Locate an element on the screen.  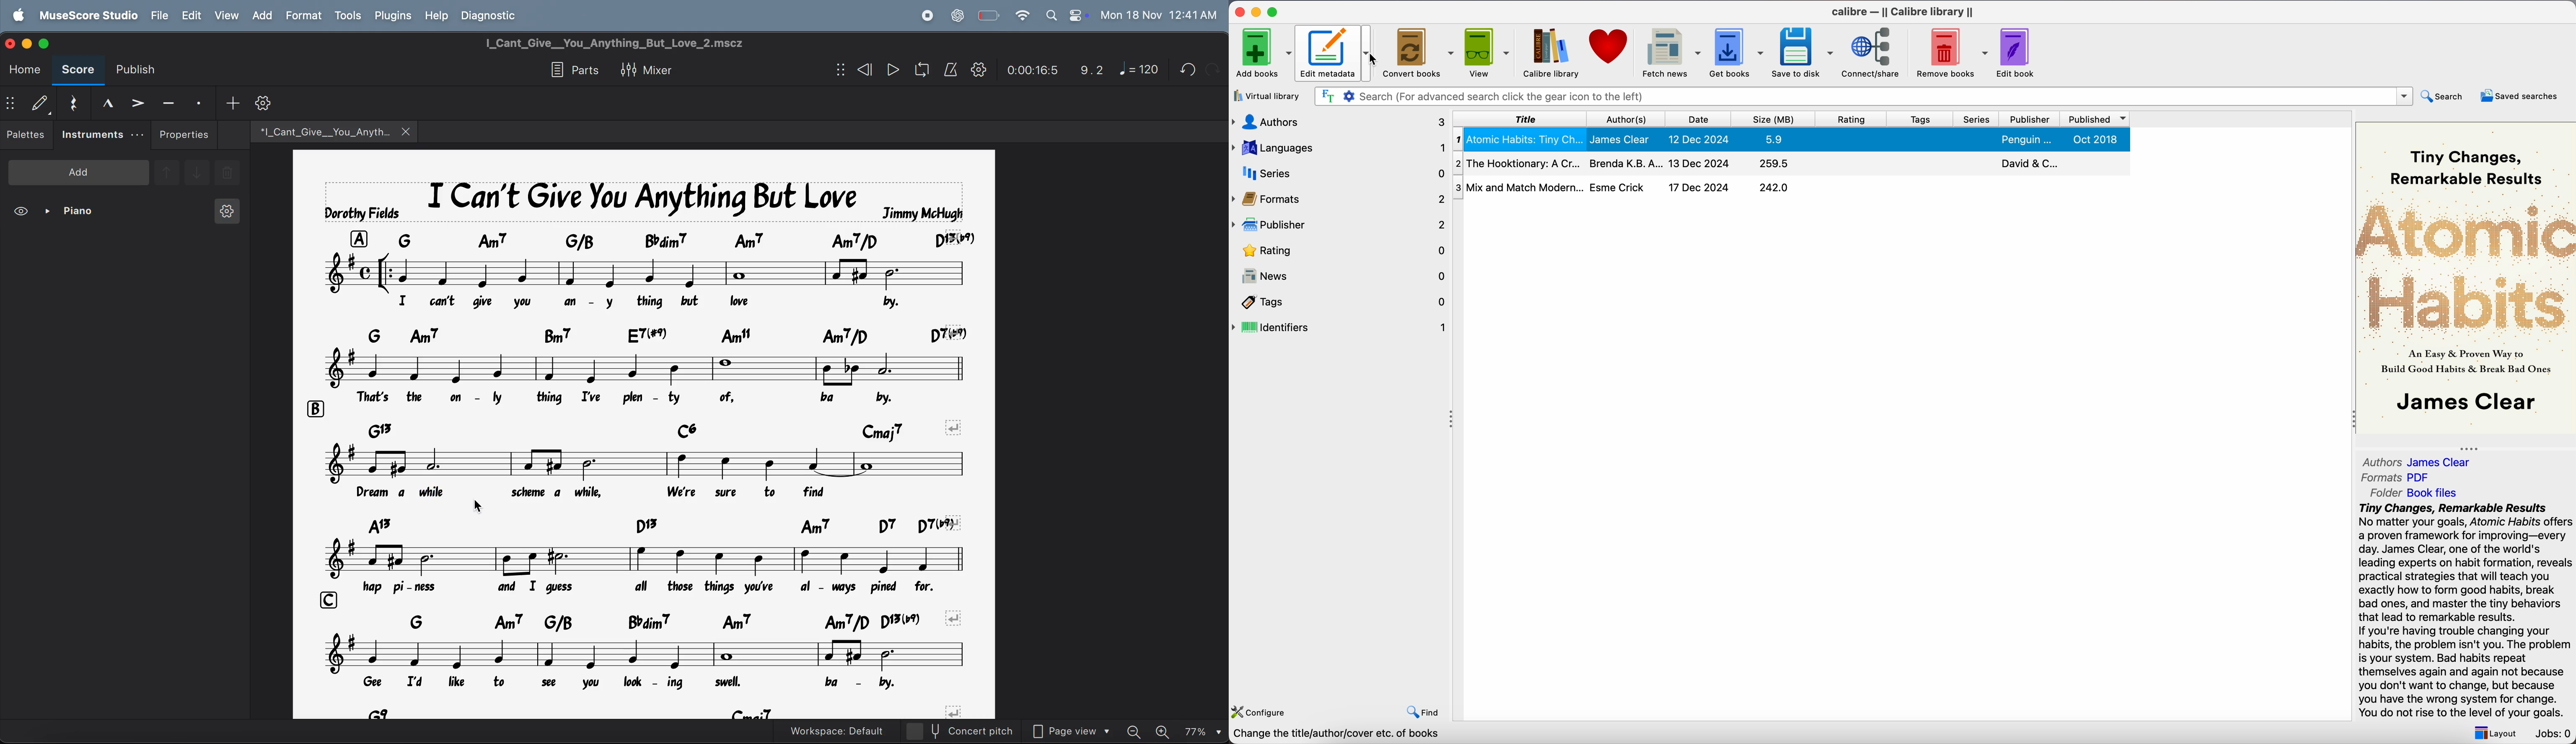
close is located at coordinates (12, 44).